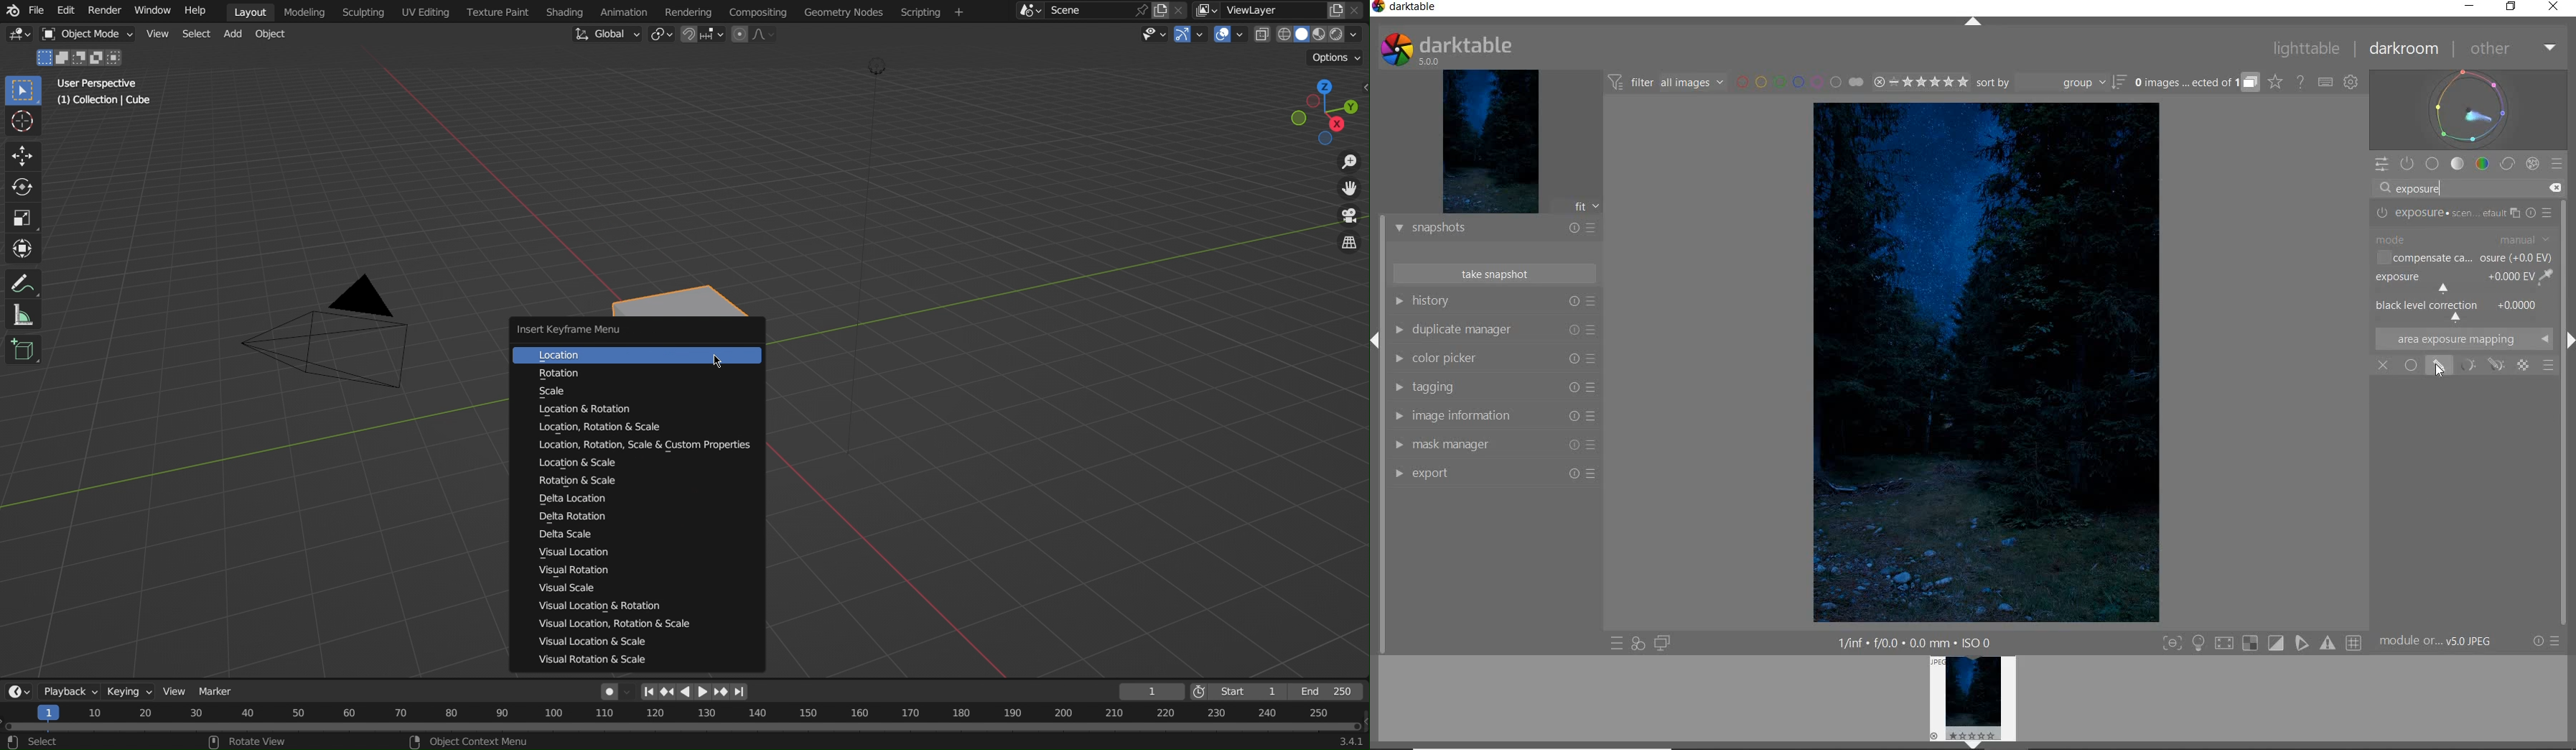 The height and width of the screenshot is (756, 2576). I want to click on Visual Scale, so click(561, 588).